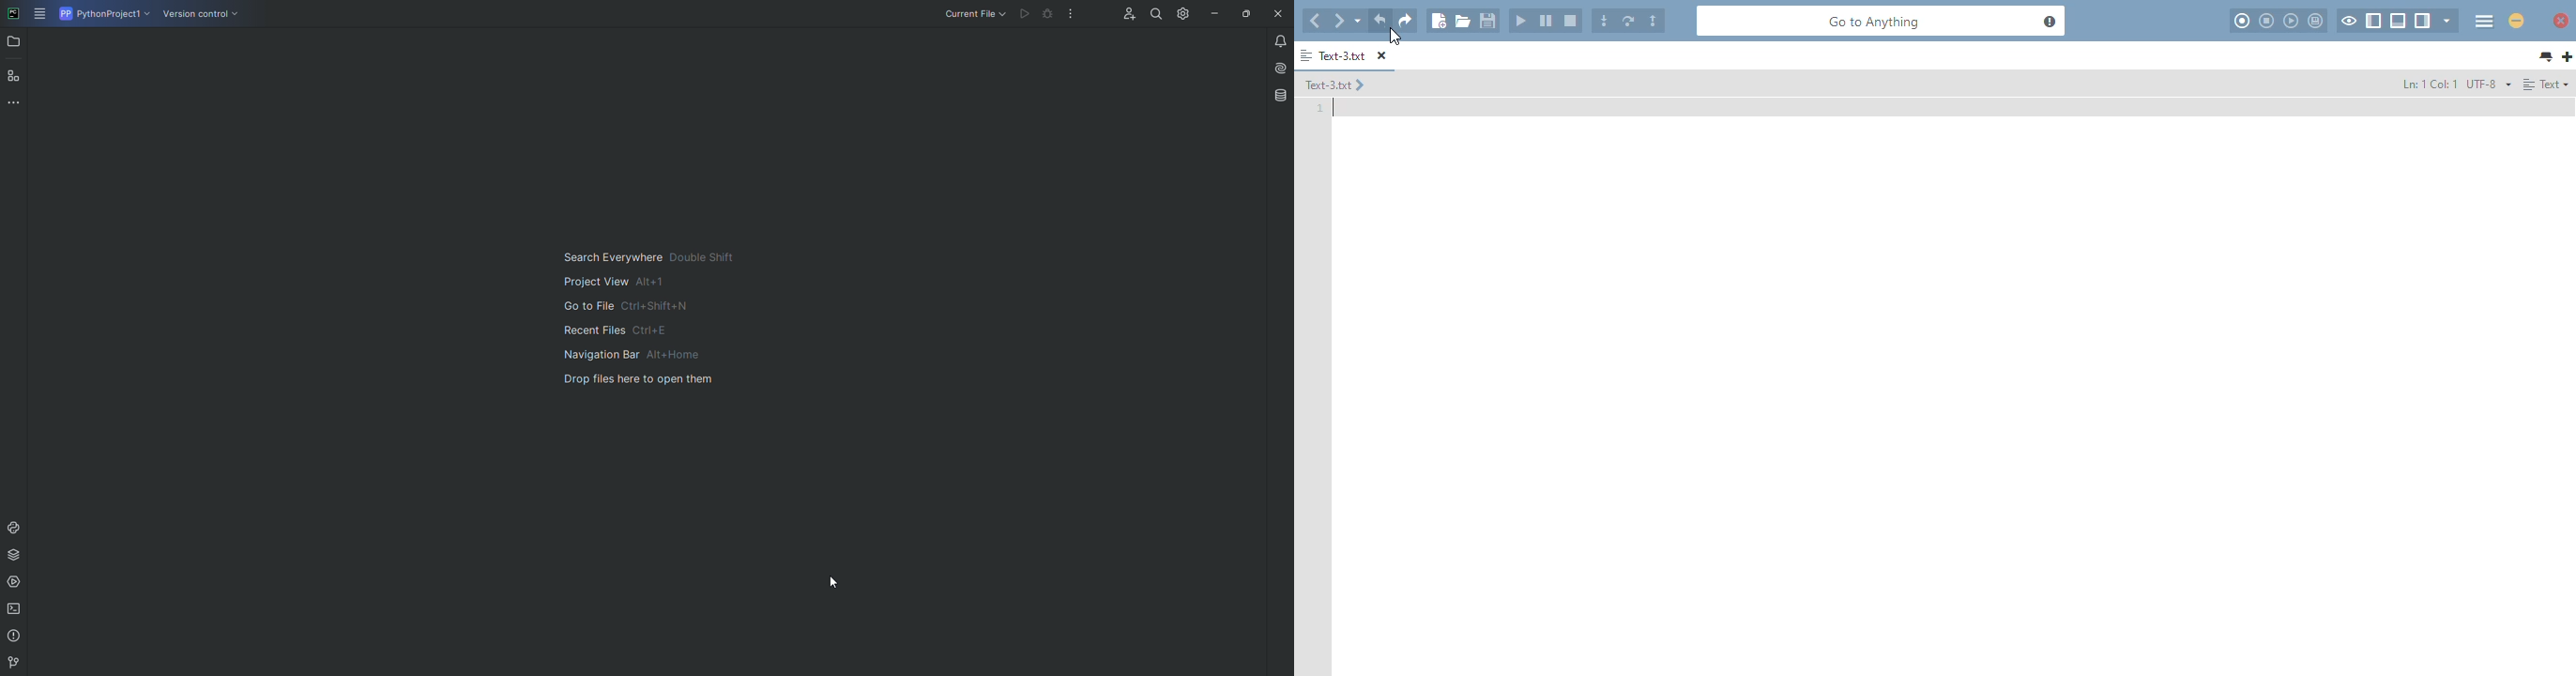 This screenshot has width=2576, height=700. I want to click on Services, so click(16, 582).